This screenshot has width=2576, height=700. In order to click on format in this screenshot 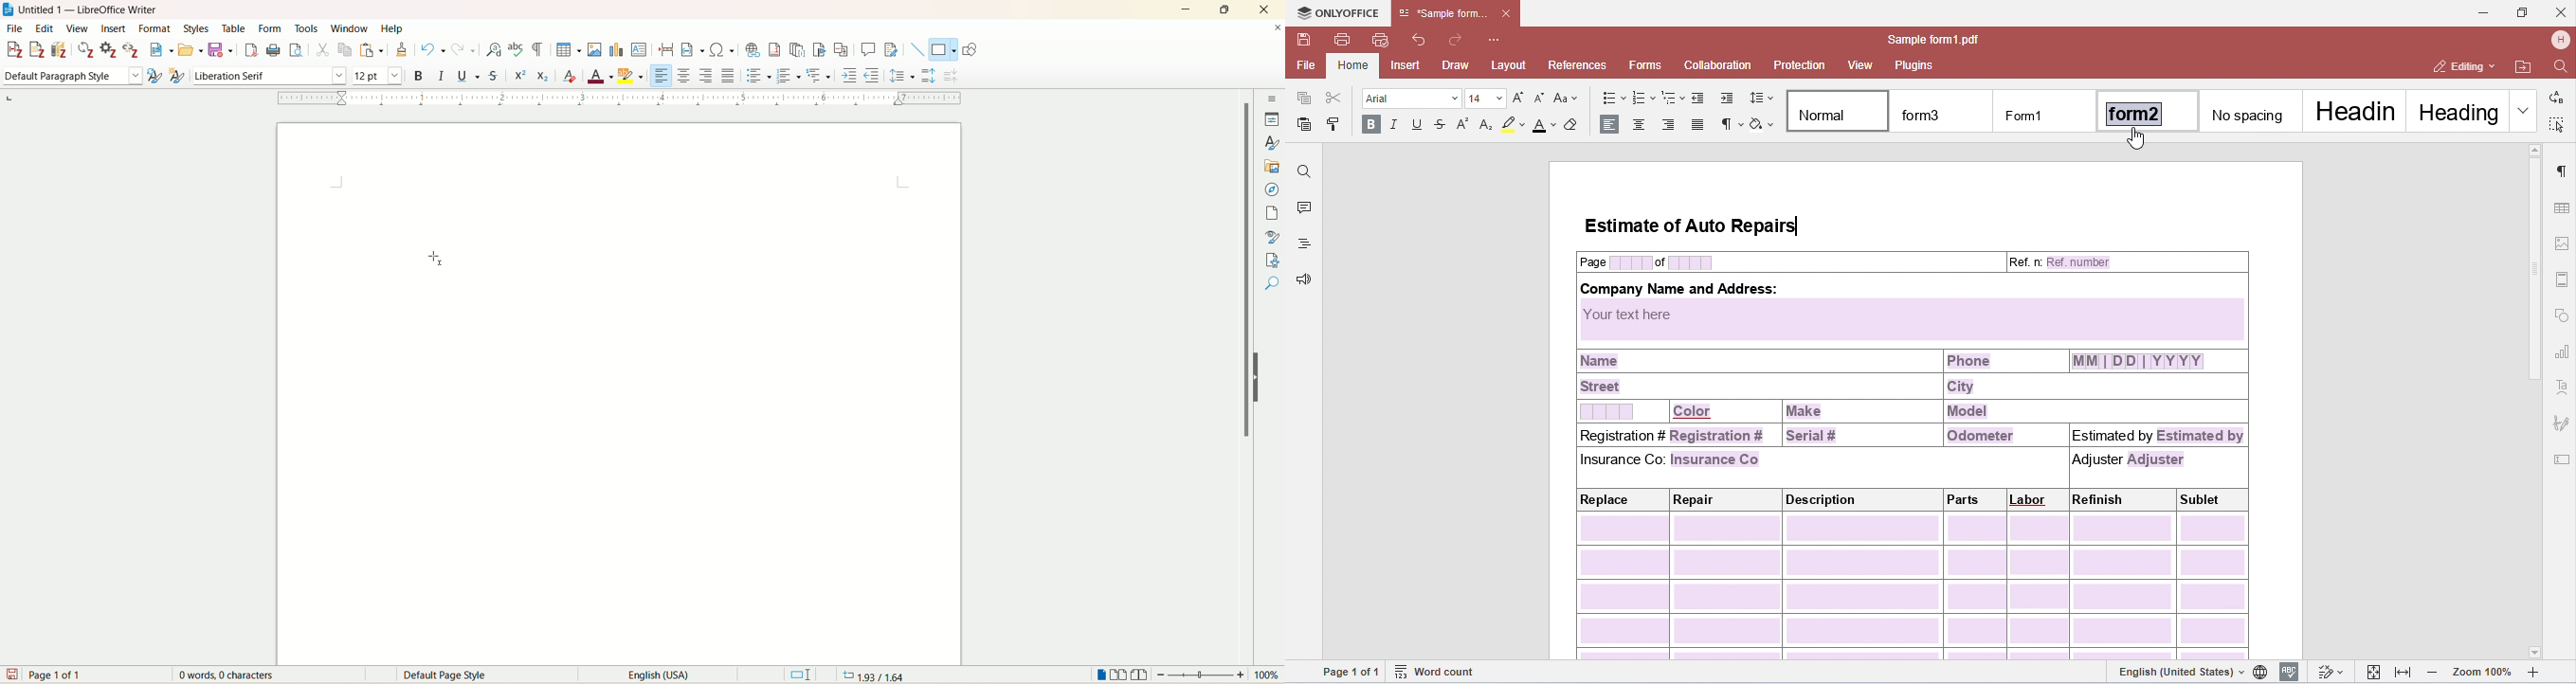, I will do `click(157, 29)`.